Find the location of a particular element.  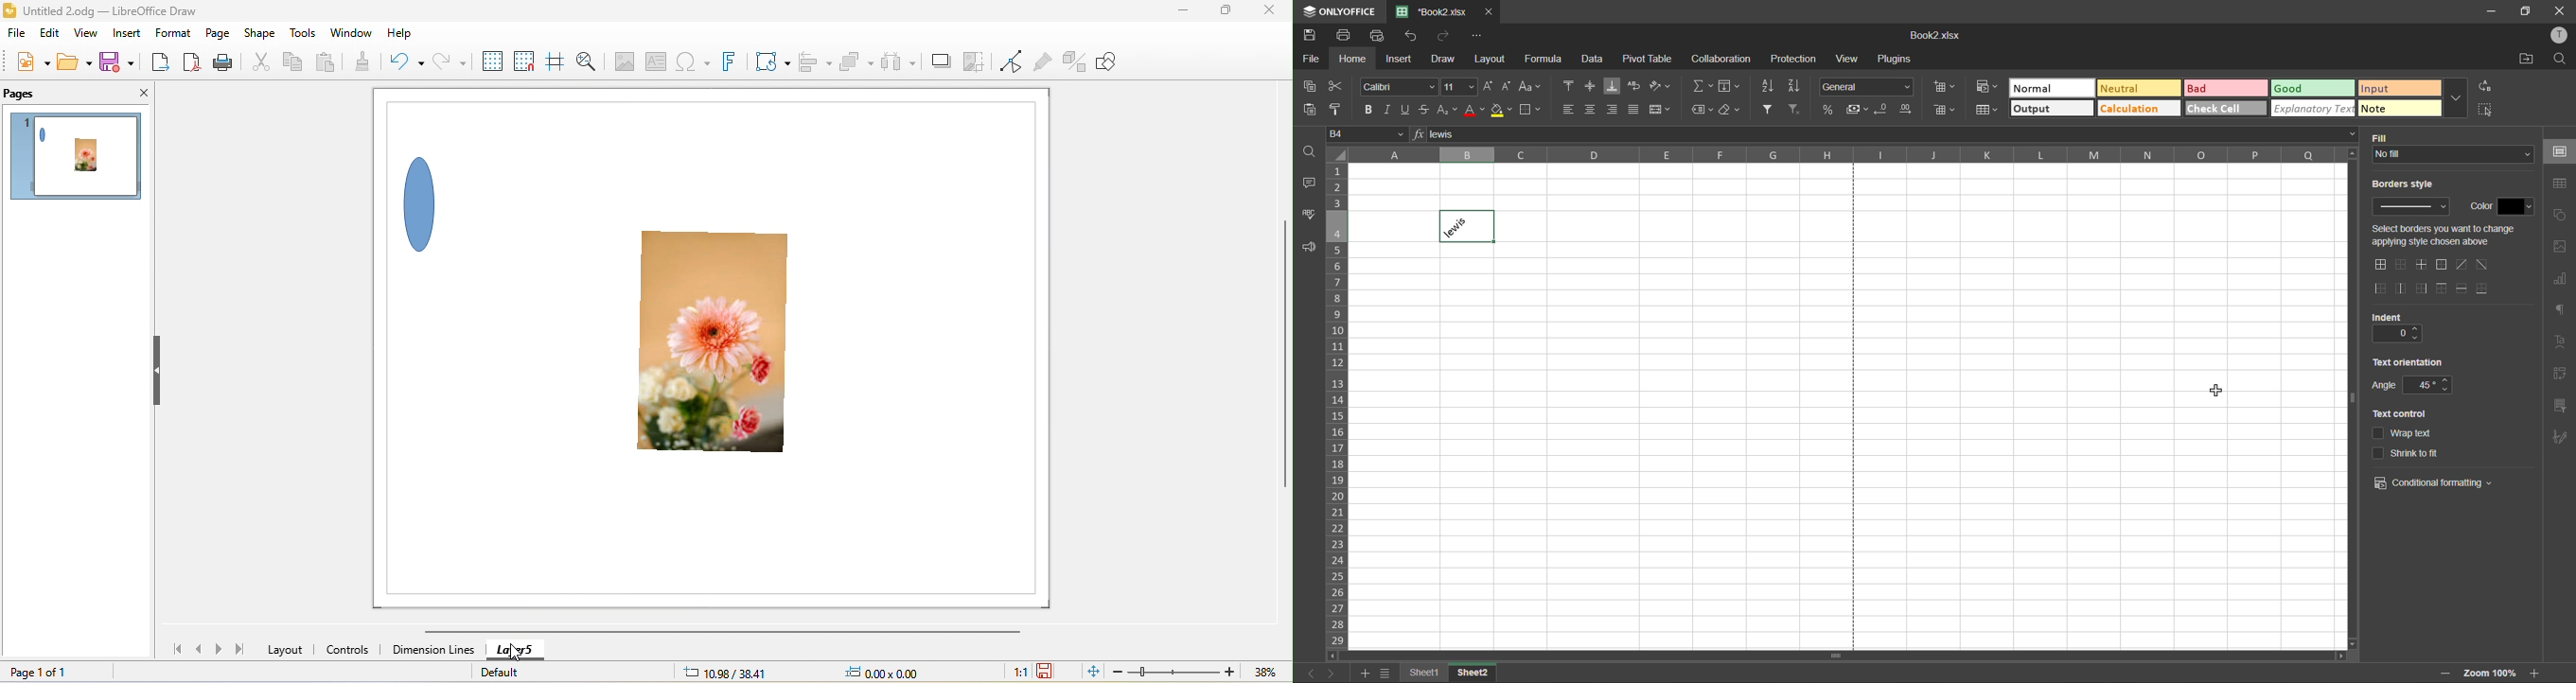

logo is located at coordinates (10, 10).